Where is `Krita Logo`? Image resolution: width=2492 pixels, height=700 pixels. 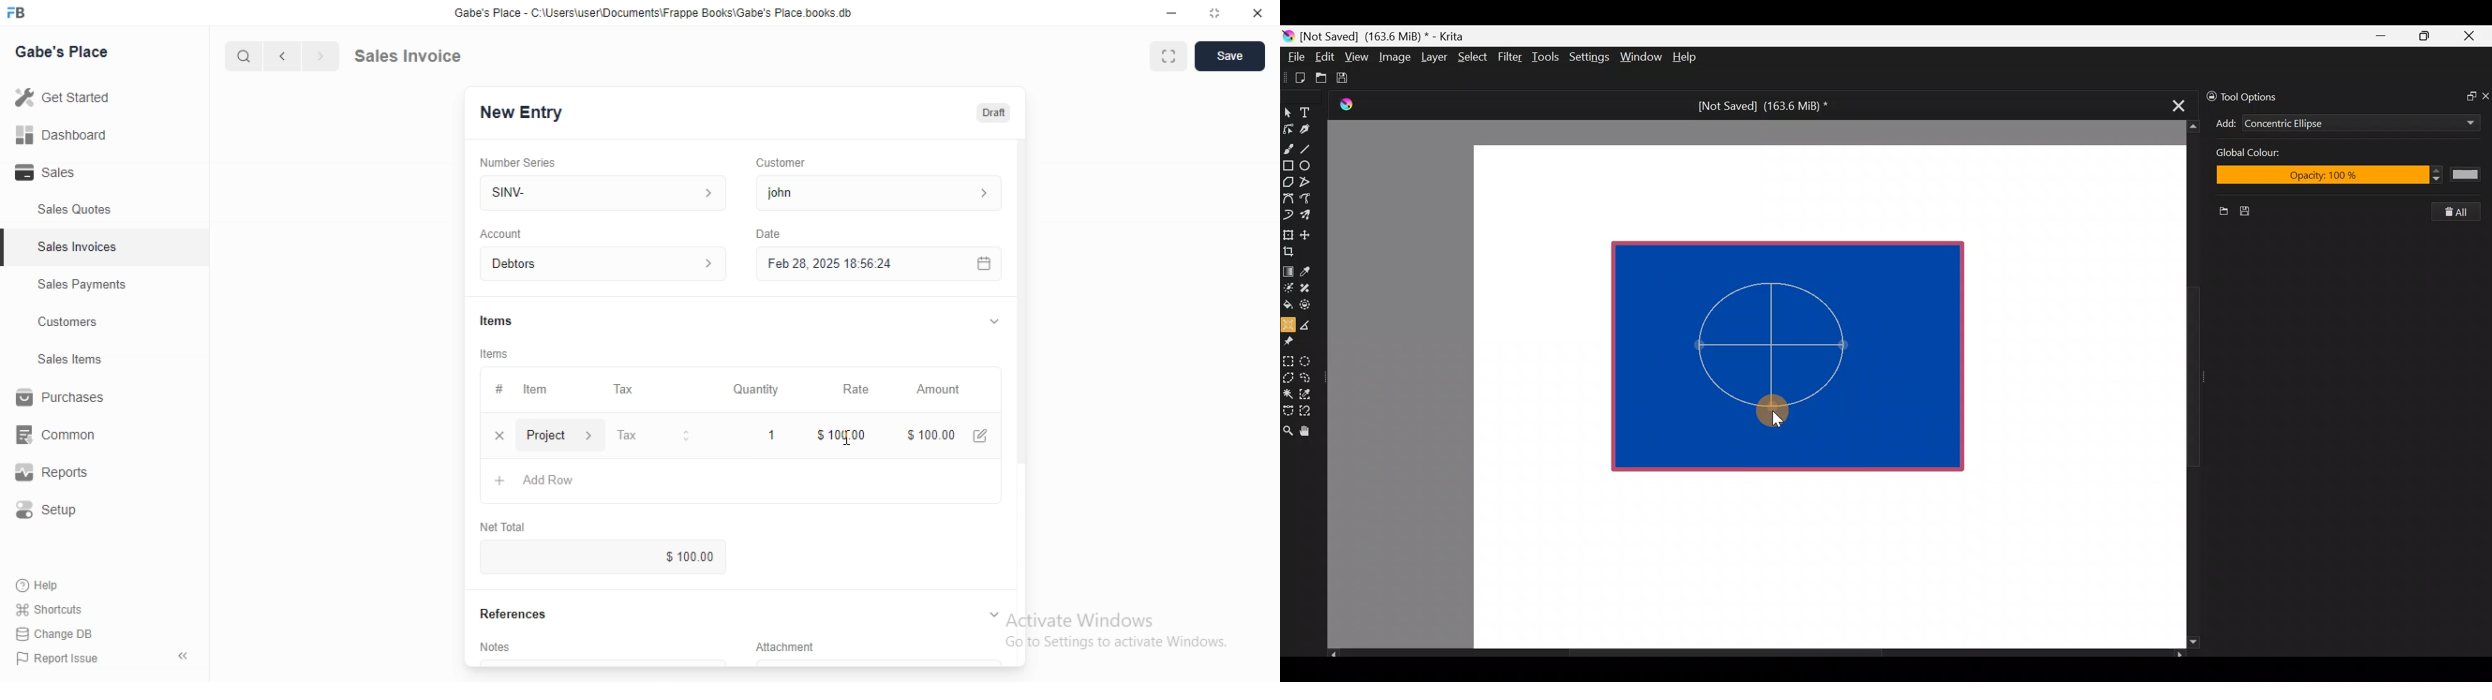
Krita Logo is located at coordinates (1344, 104).